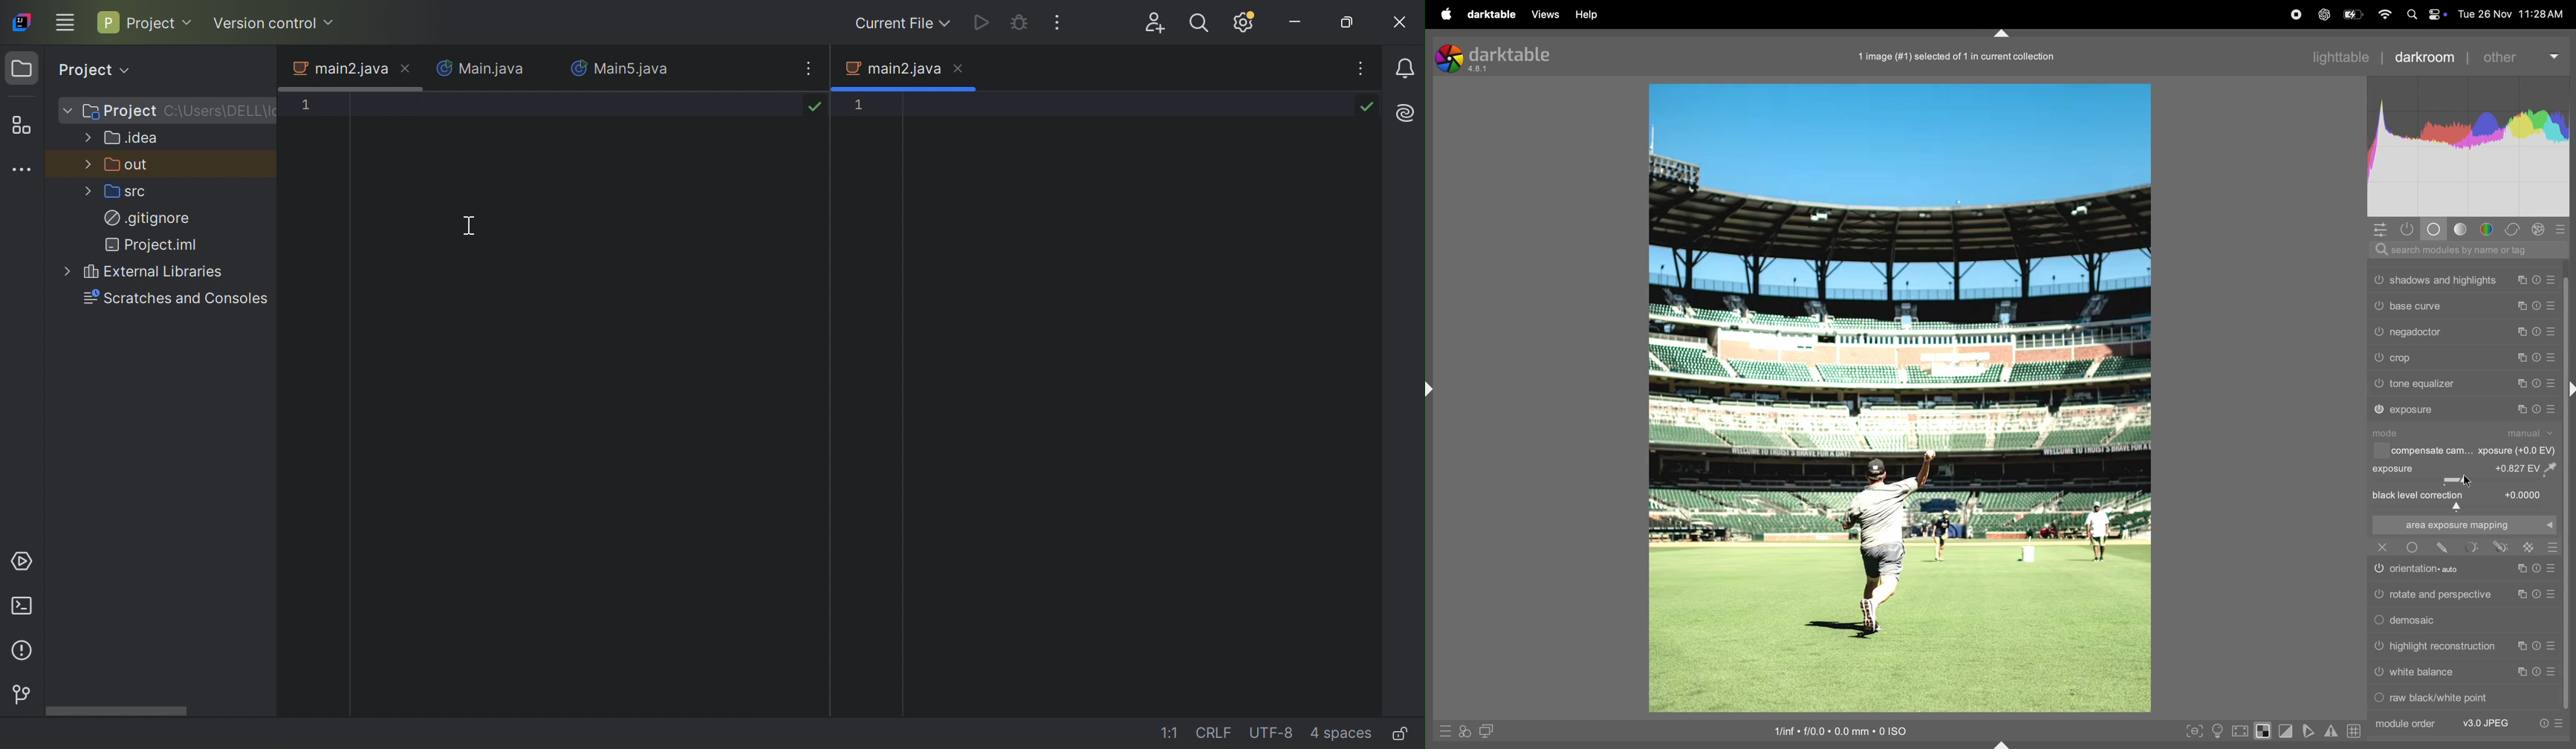 The height and width of the screenshot is (756, 2576). What do you see at coordinates (2418, 334) in the screenshot?
I see `nega doctor` at bounding box center [2418, 334].